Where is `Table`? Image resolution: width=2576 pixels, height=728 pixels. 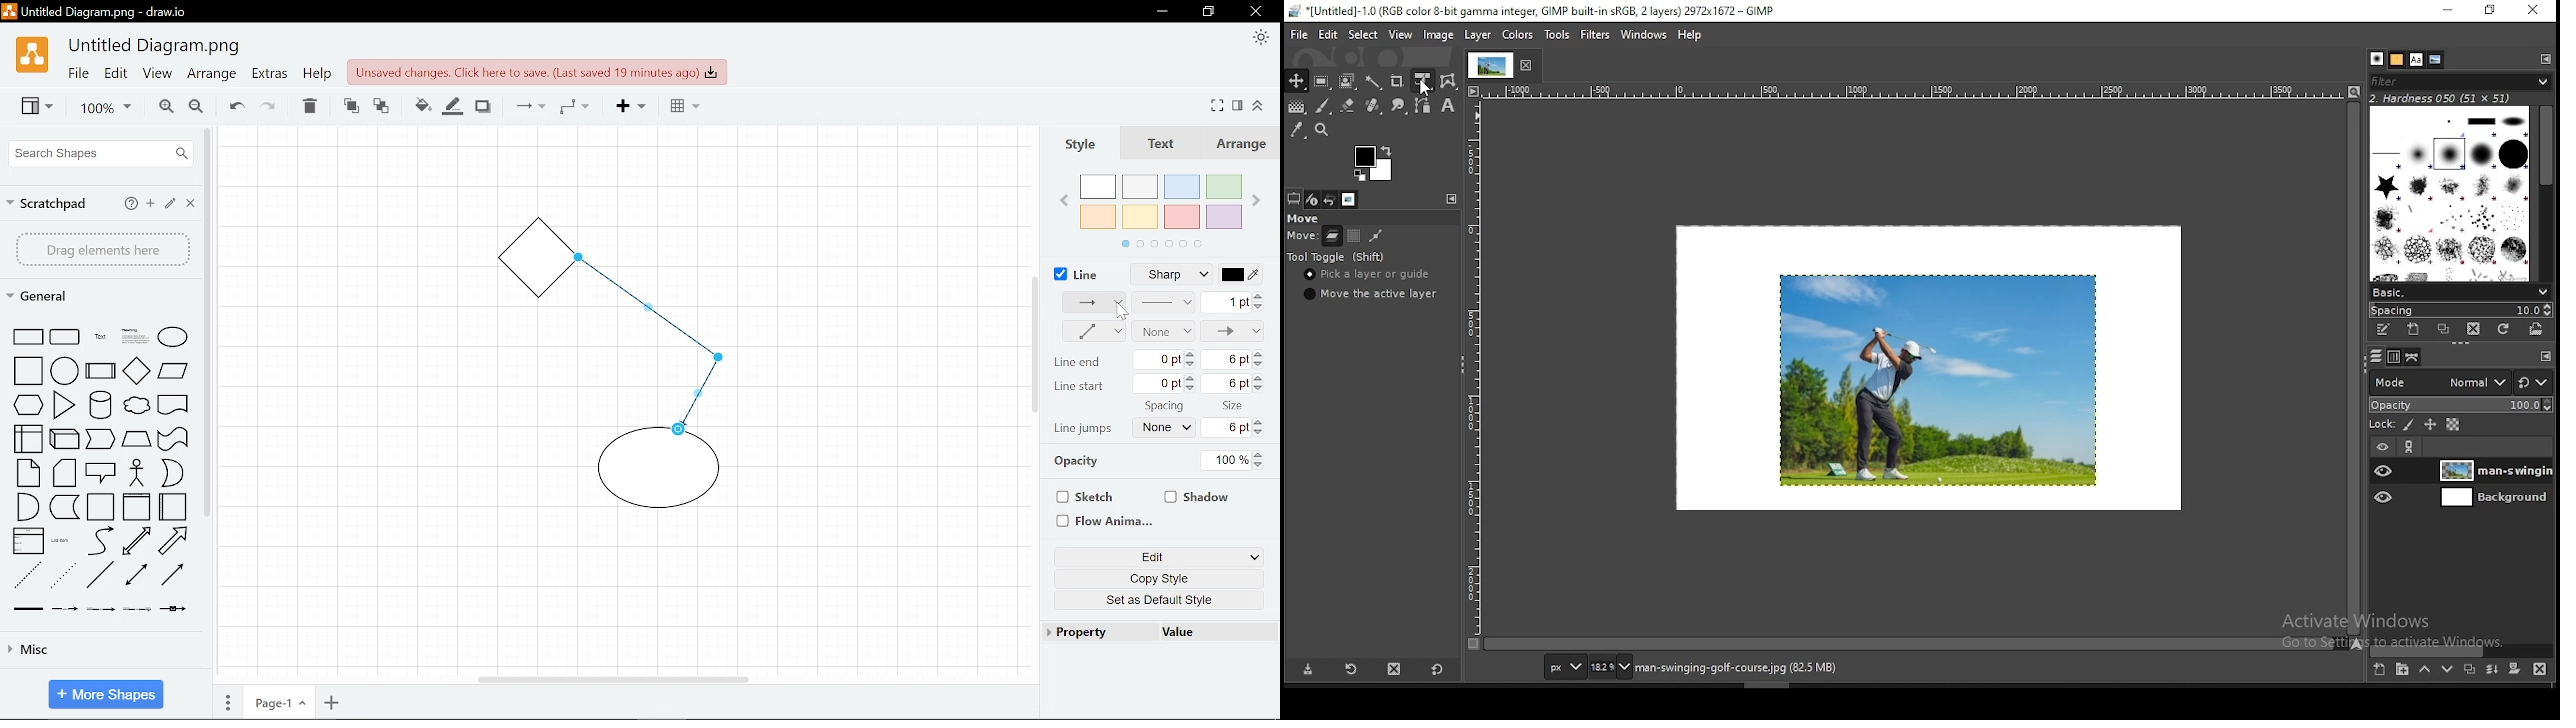 Table is located at coordinates (680, 108).